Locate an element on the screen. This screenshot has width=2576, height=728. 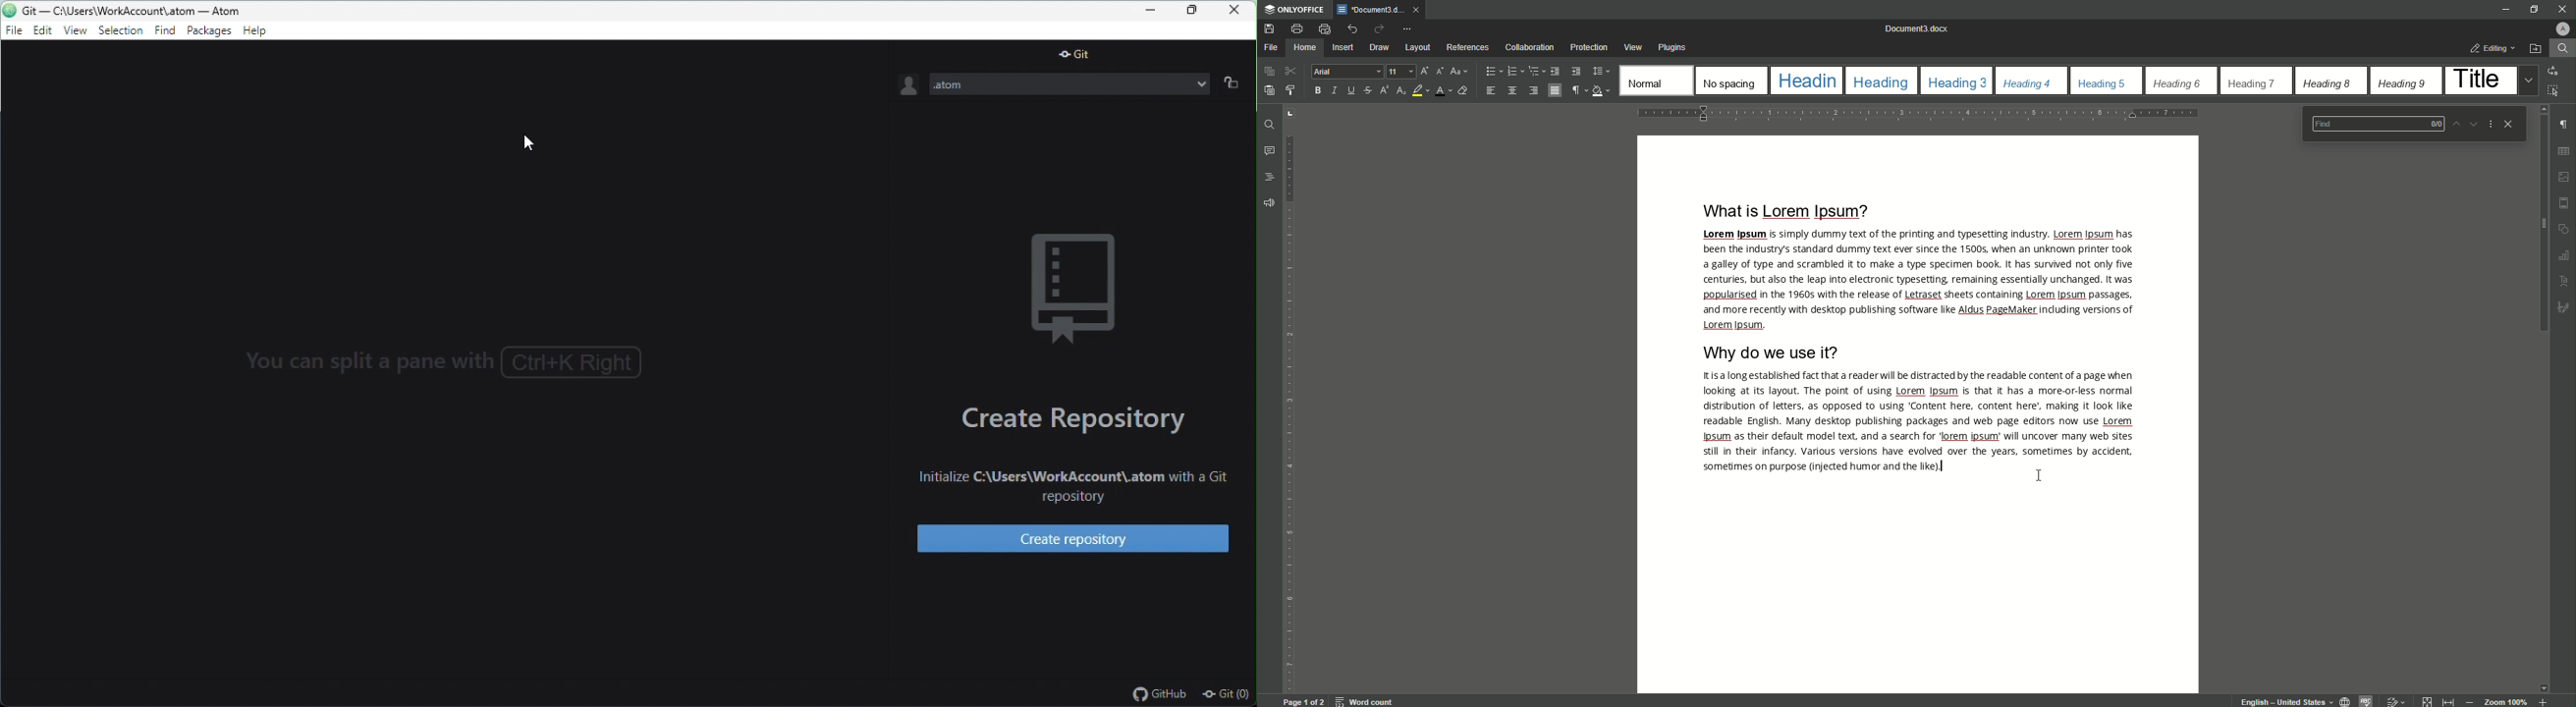
Drop down is located at coordinates (2526, 80).